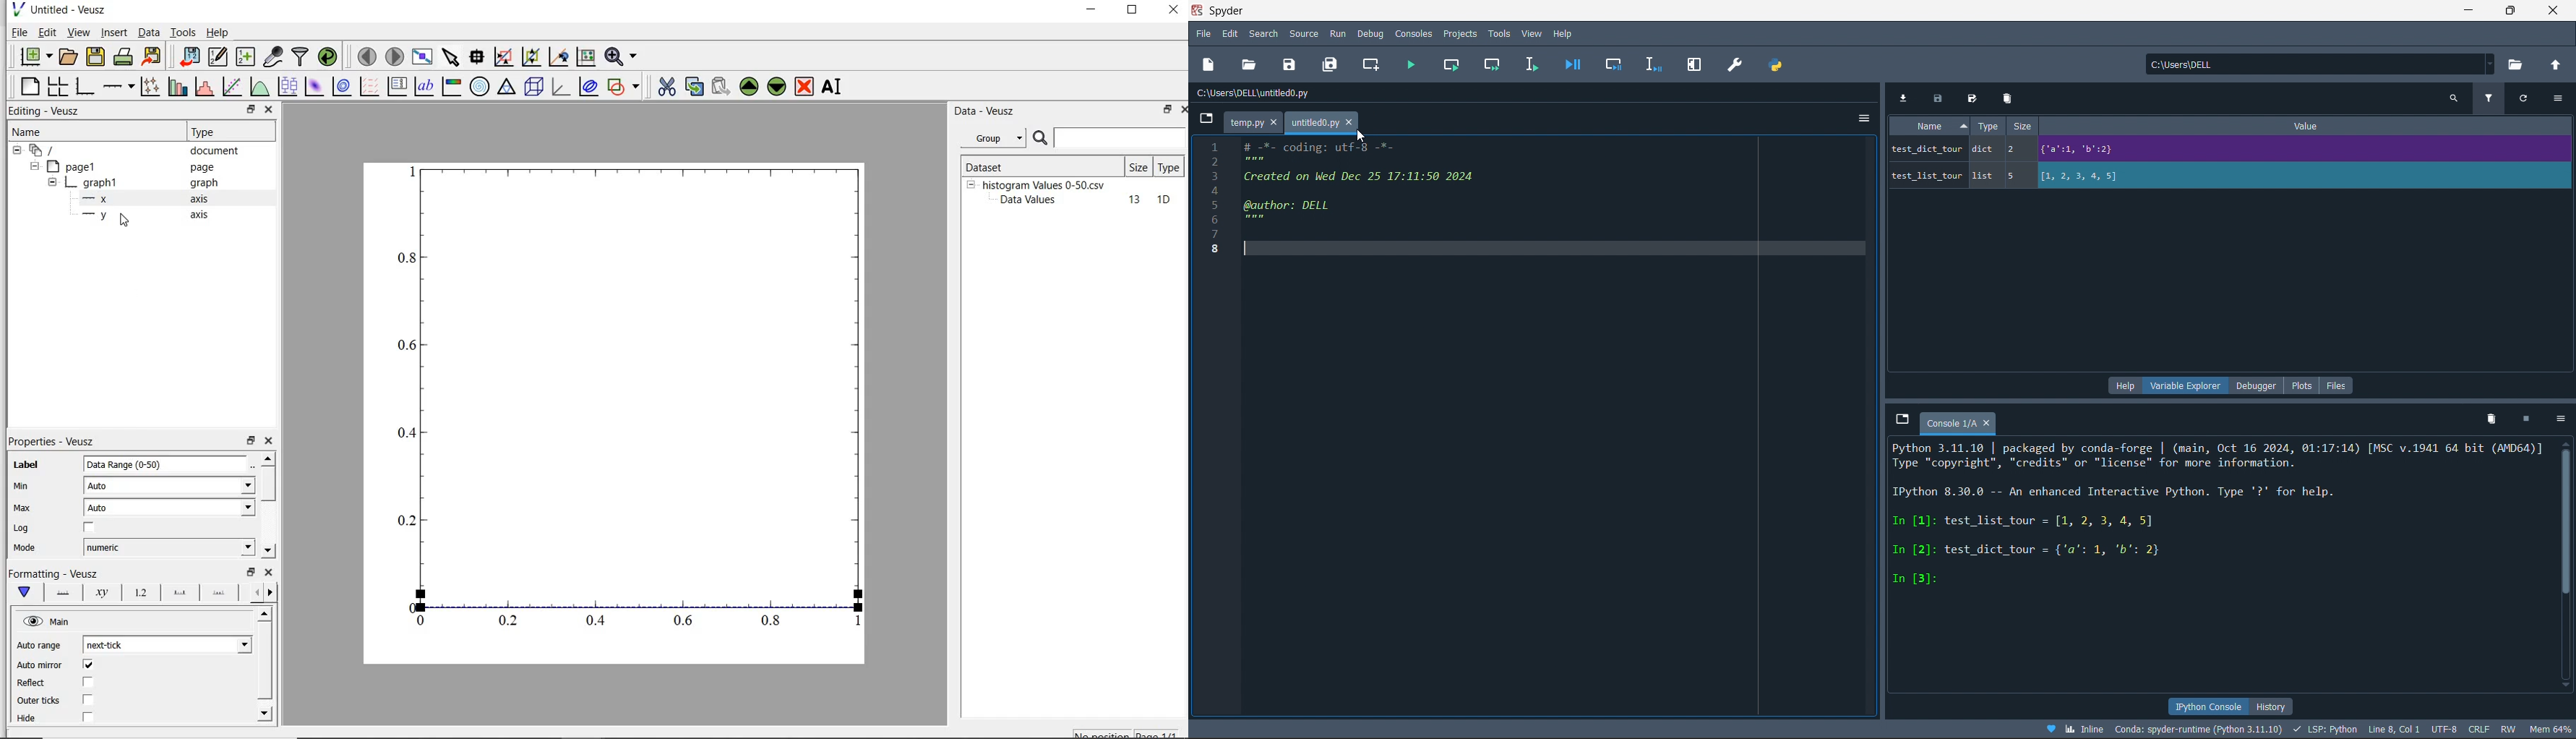 The height and width of the screenshot is (756, 2576). What do you see at coordinates (2199, 729) in the screenshot?
I see `Conda: spyder-runtime(Python 3.11.10))` at bounding box center [2199, 729].